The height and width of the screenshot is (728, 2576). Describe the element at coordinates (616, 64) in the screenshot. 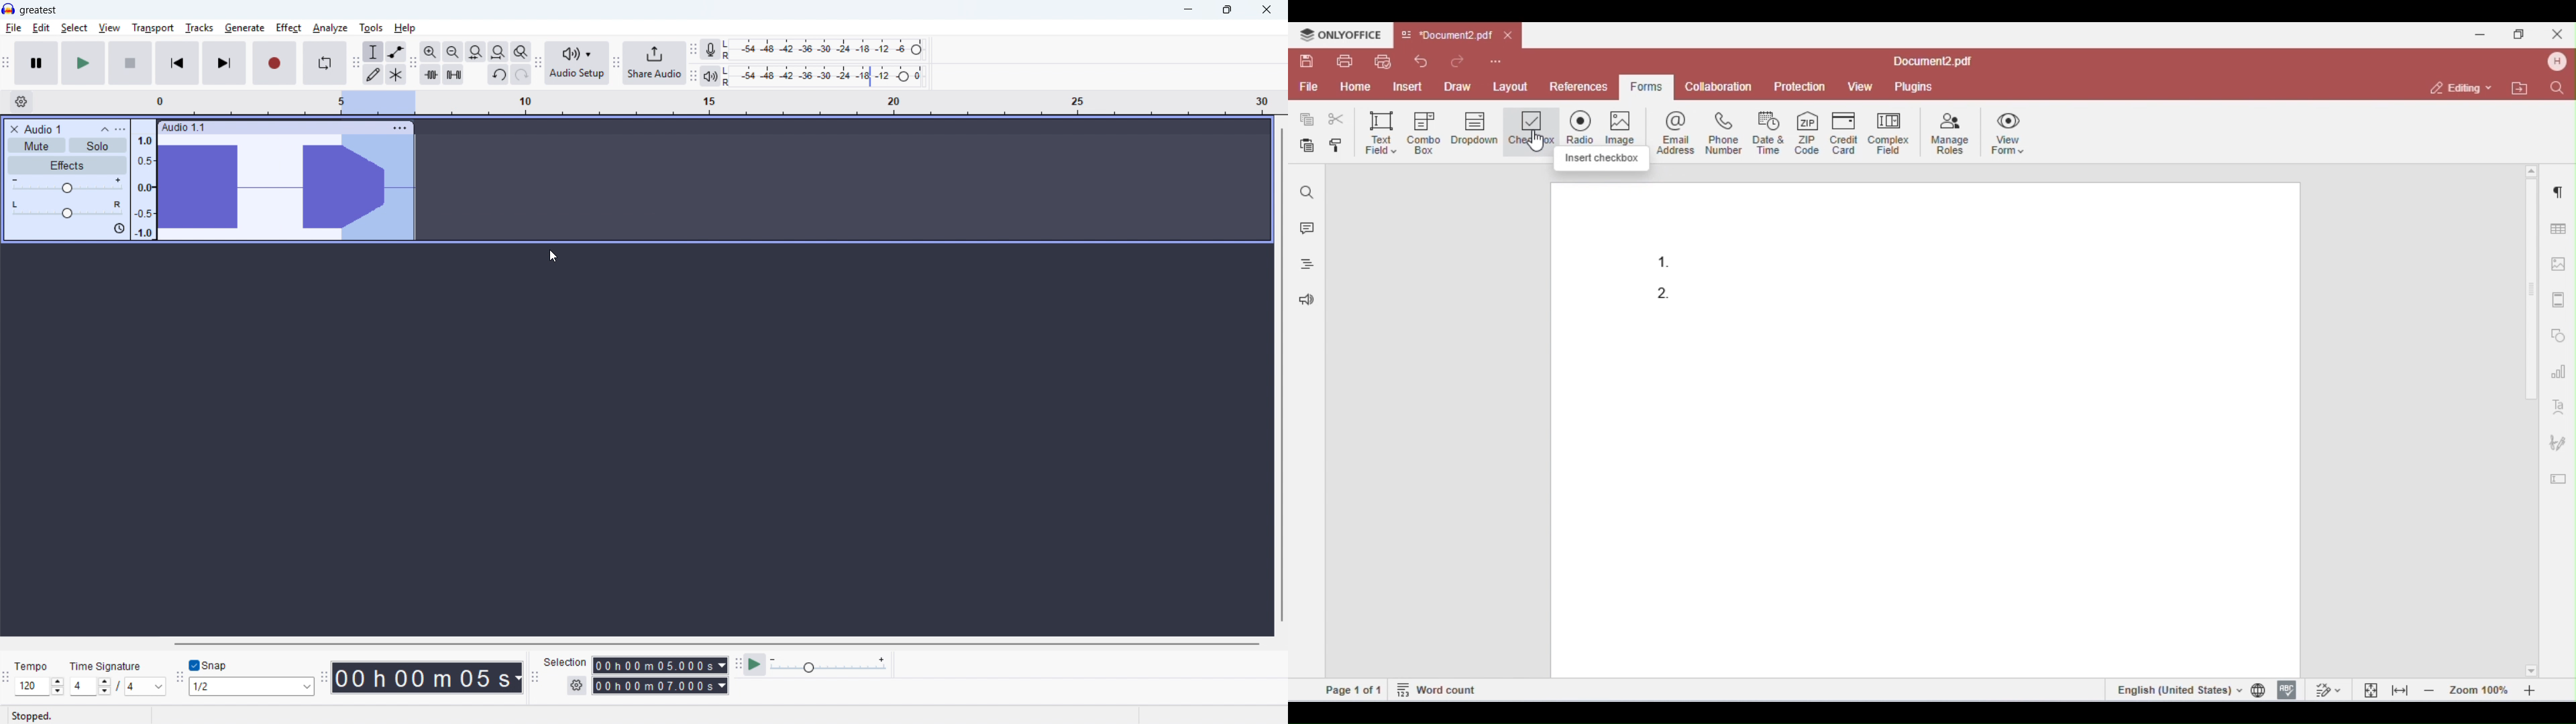

I see `` at that location.